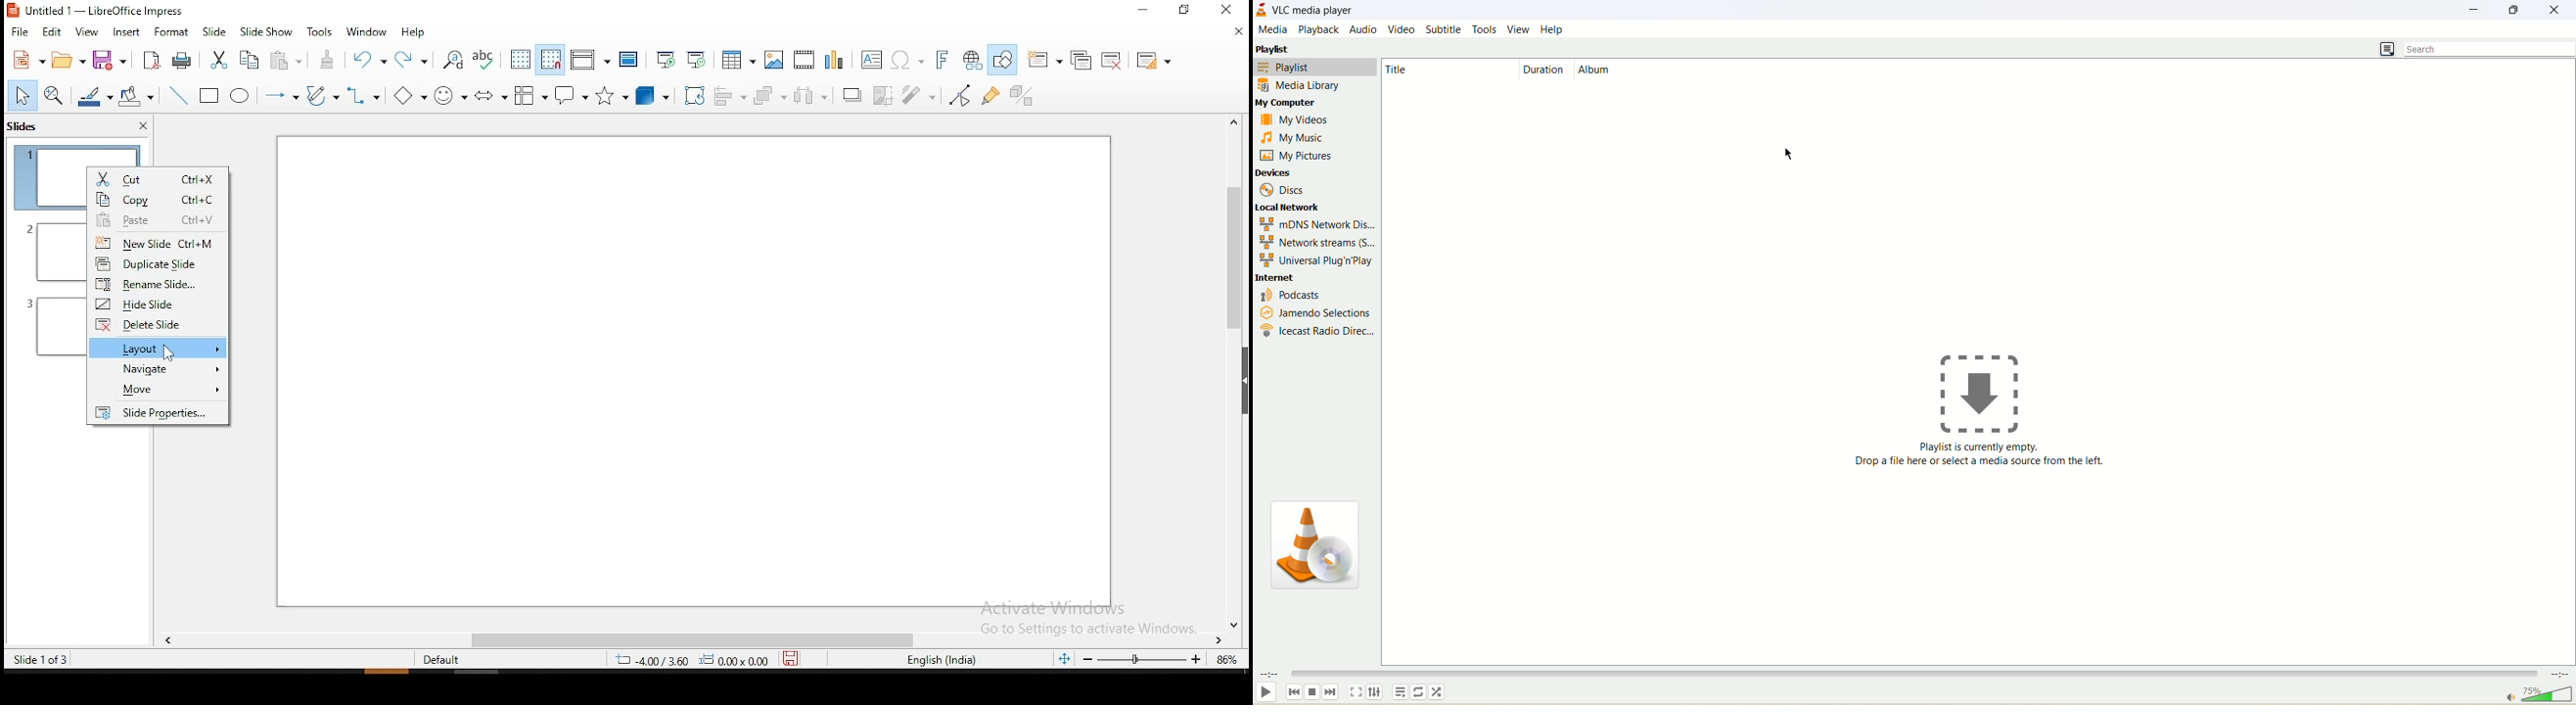 The image size is (2576, 728). Describe the element at coordinates (730, 98) in the screenshot. I see `align objects` at that location.